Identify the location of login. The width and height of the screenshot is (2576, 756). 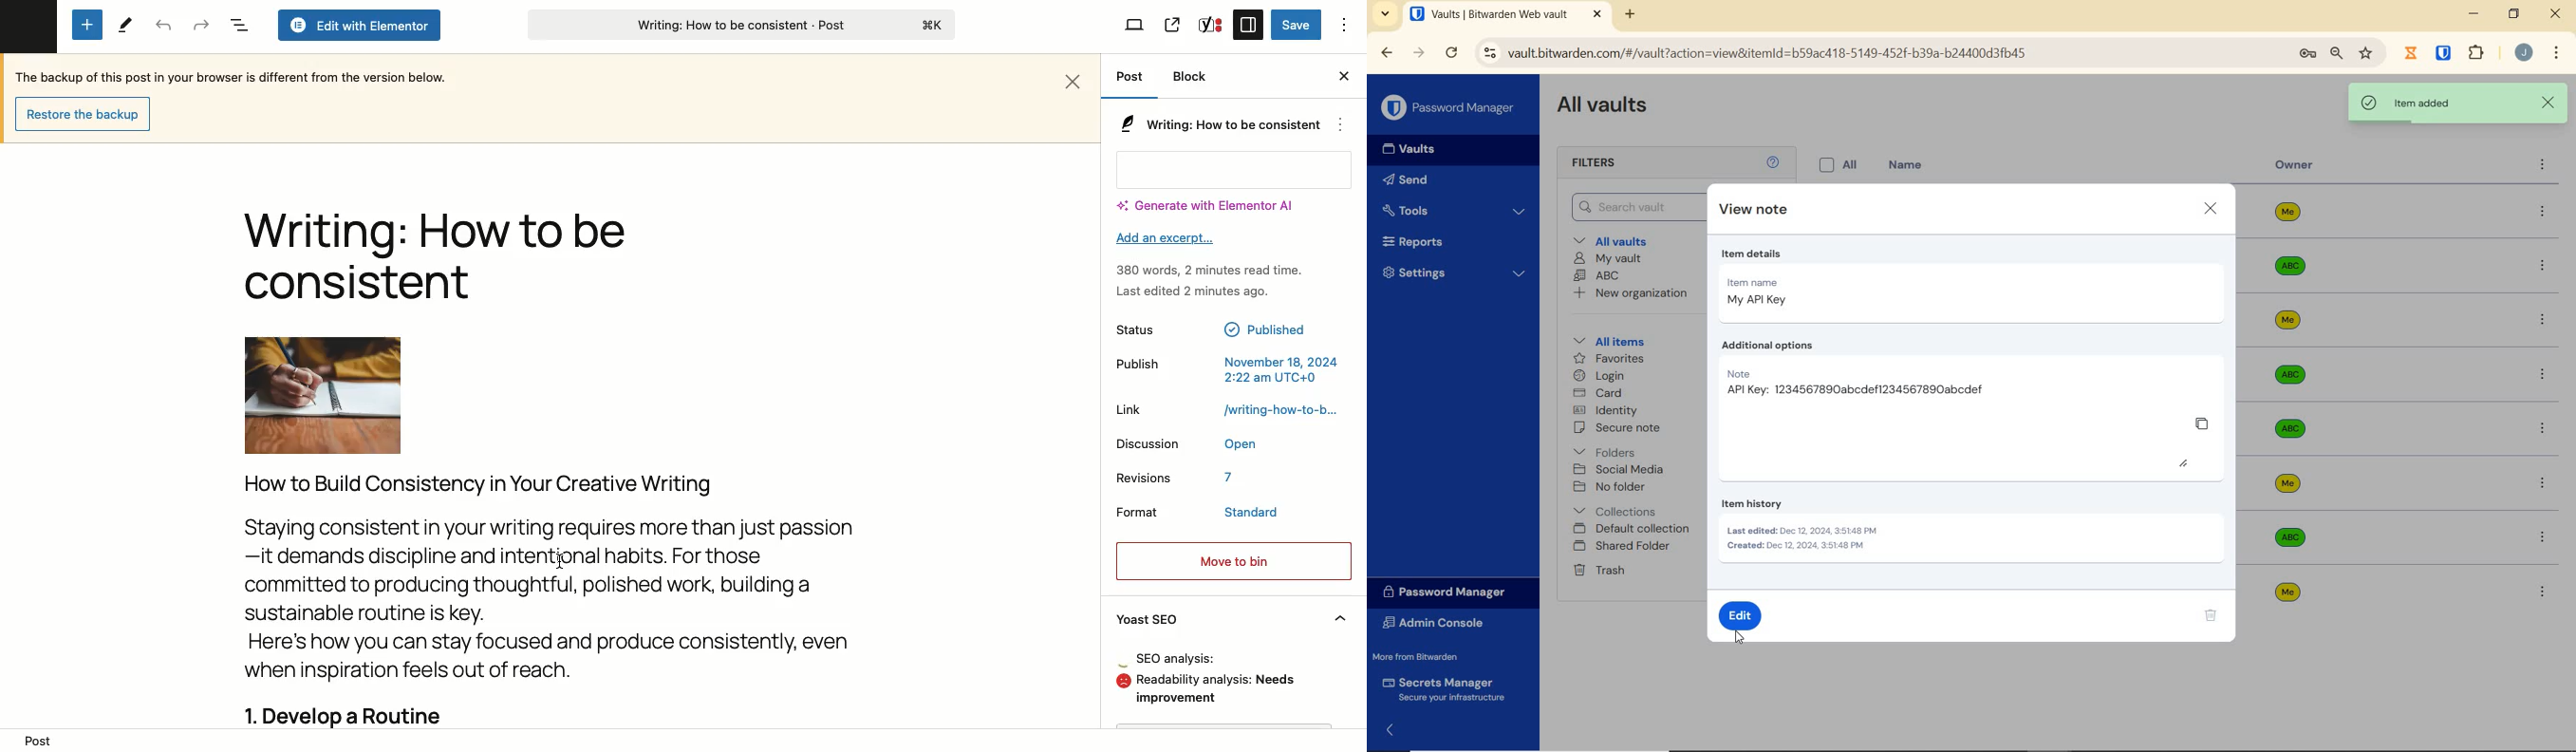
(1602, 377).